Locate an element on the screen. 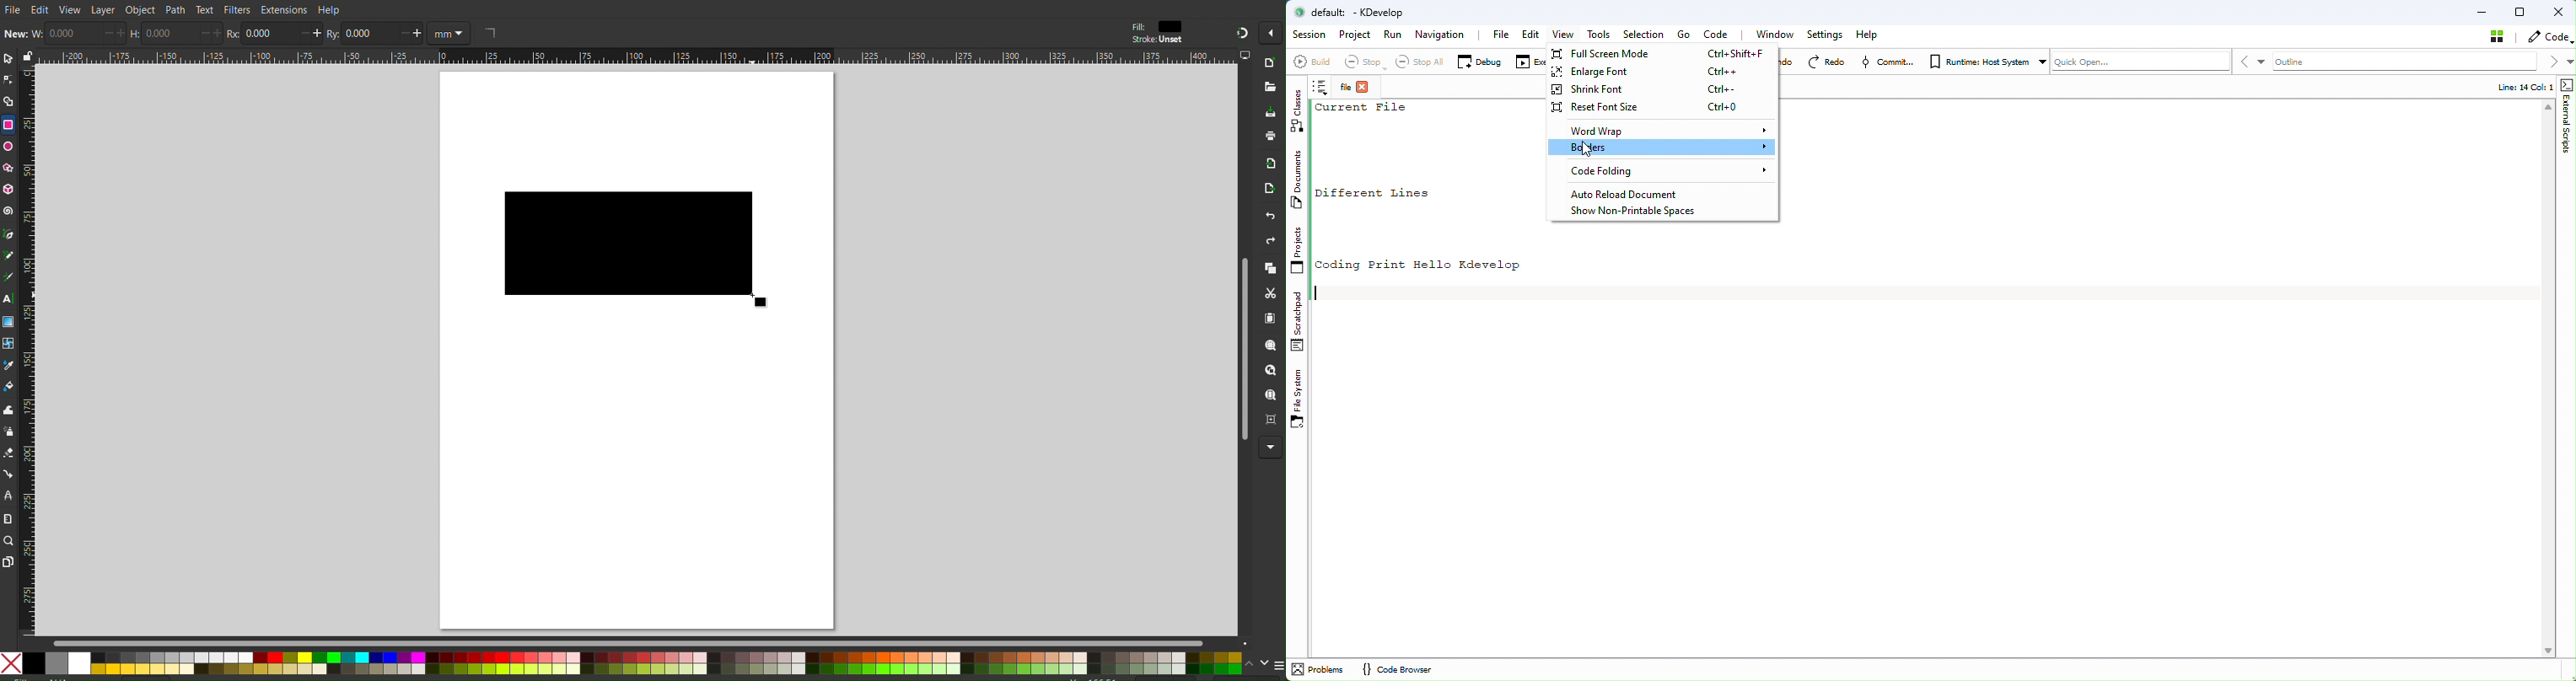 The height and width of the screenshot is (700, 2576). Save is located at coordinates (1267, 113).